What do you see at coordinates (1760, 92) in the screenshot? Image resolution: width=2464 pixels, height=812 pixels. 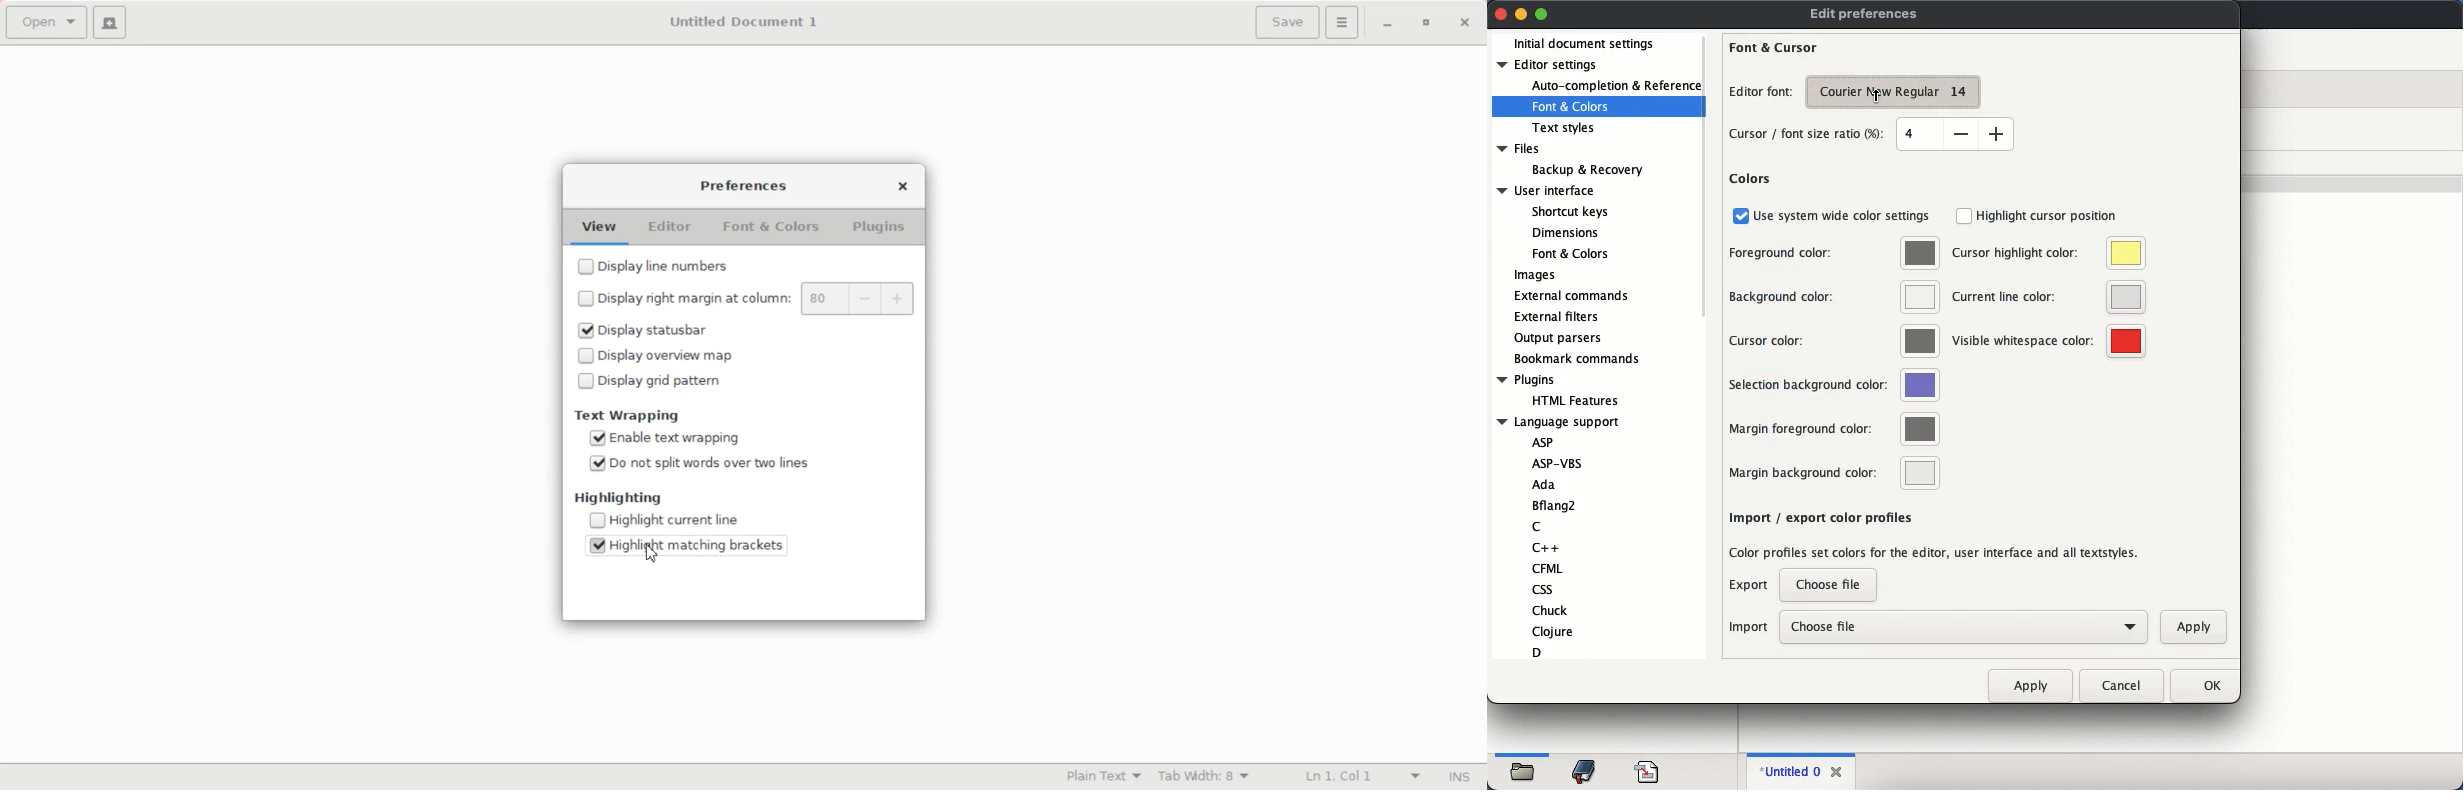 I see `editor font` at bounding box center [1760, 92].